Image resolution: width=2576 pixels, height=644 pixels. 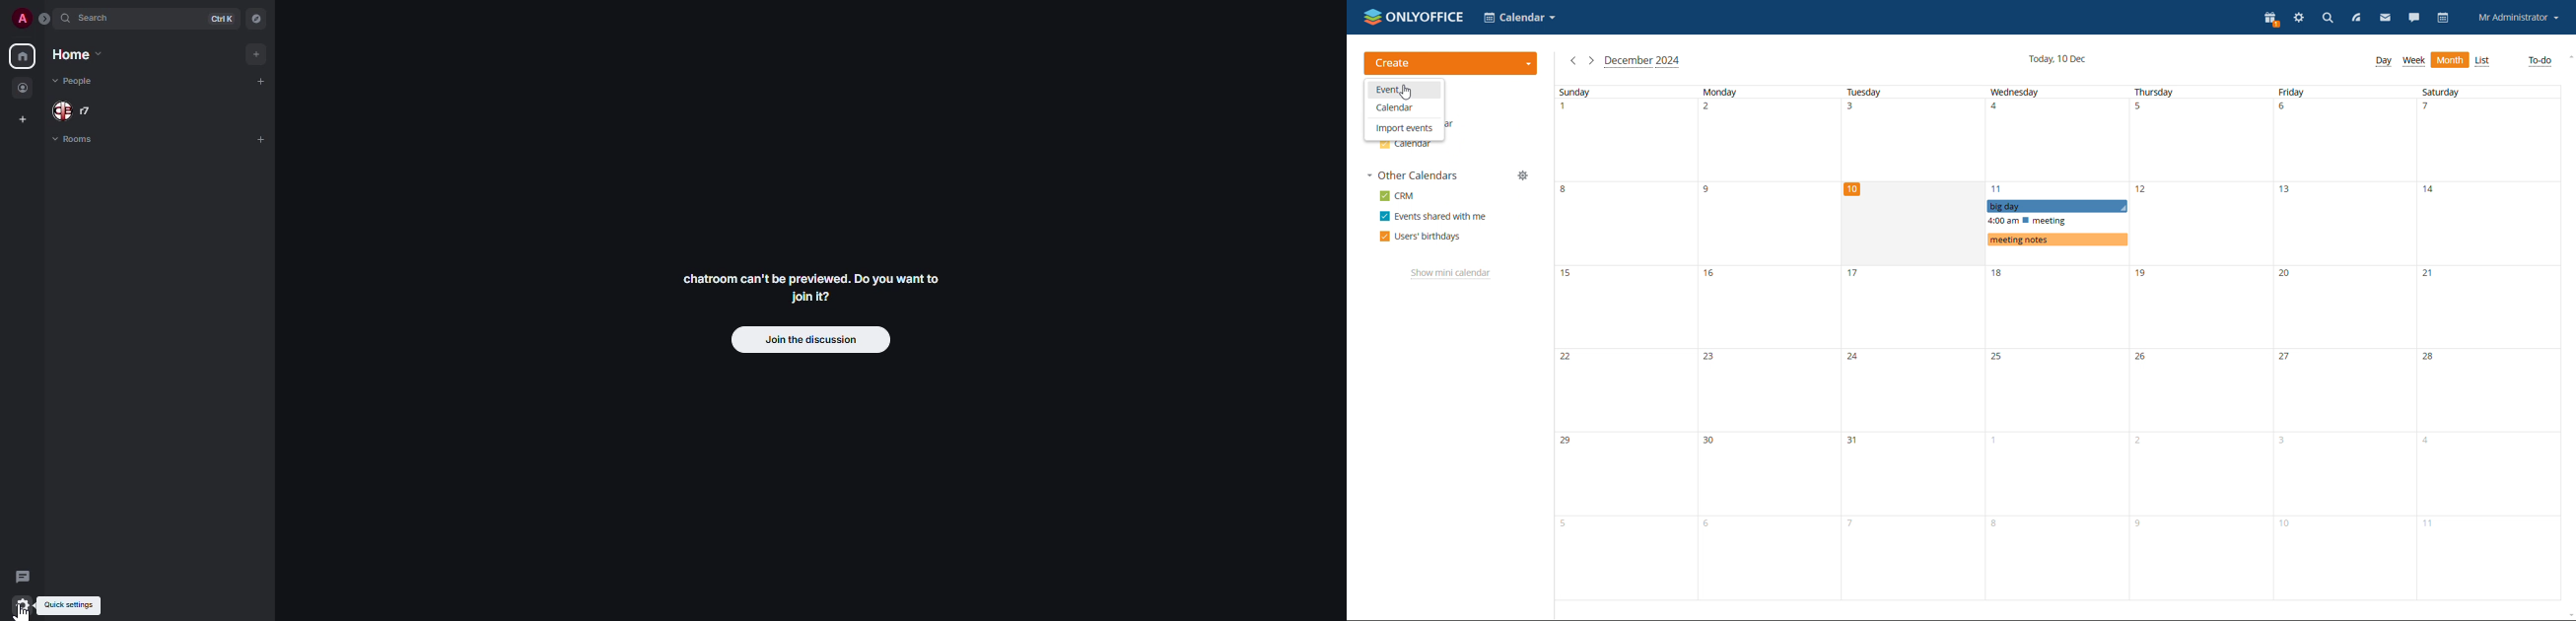 I want to click on scroll up, so click(x=2568, y=56).